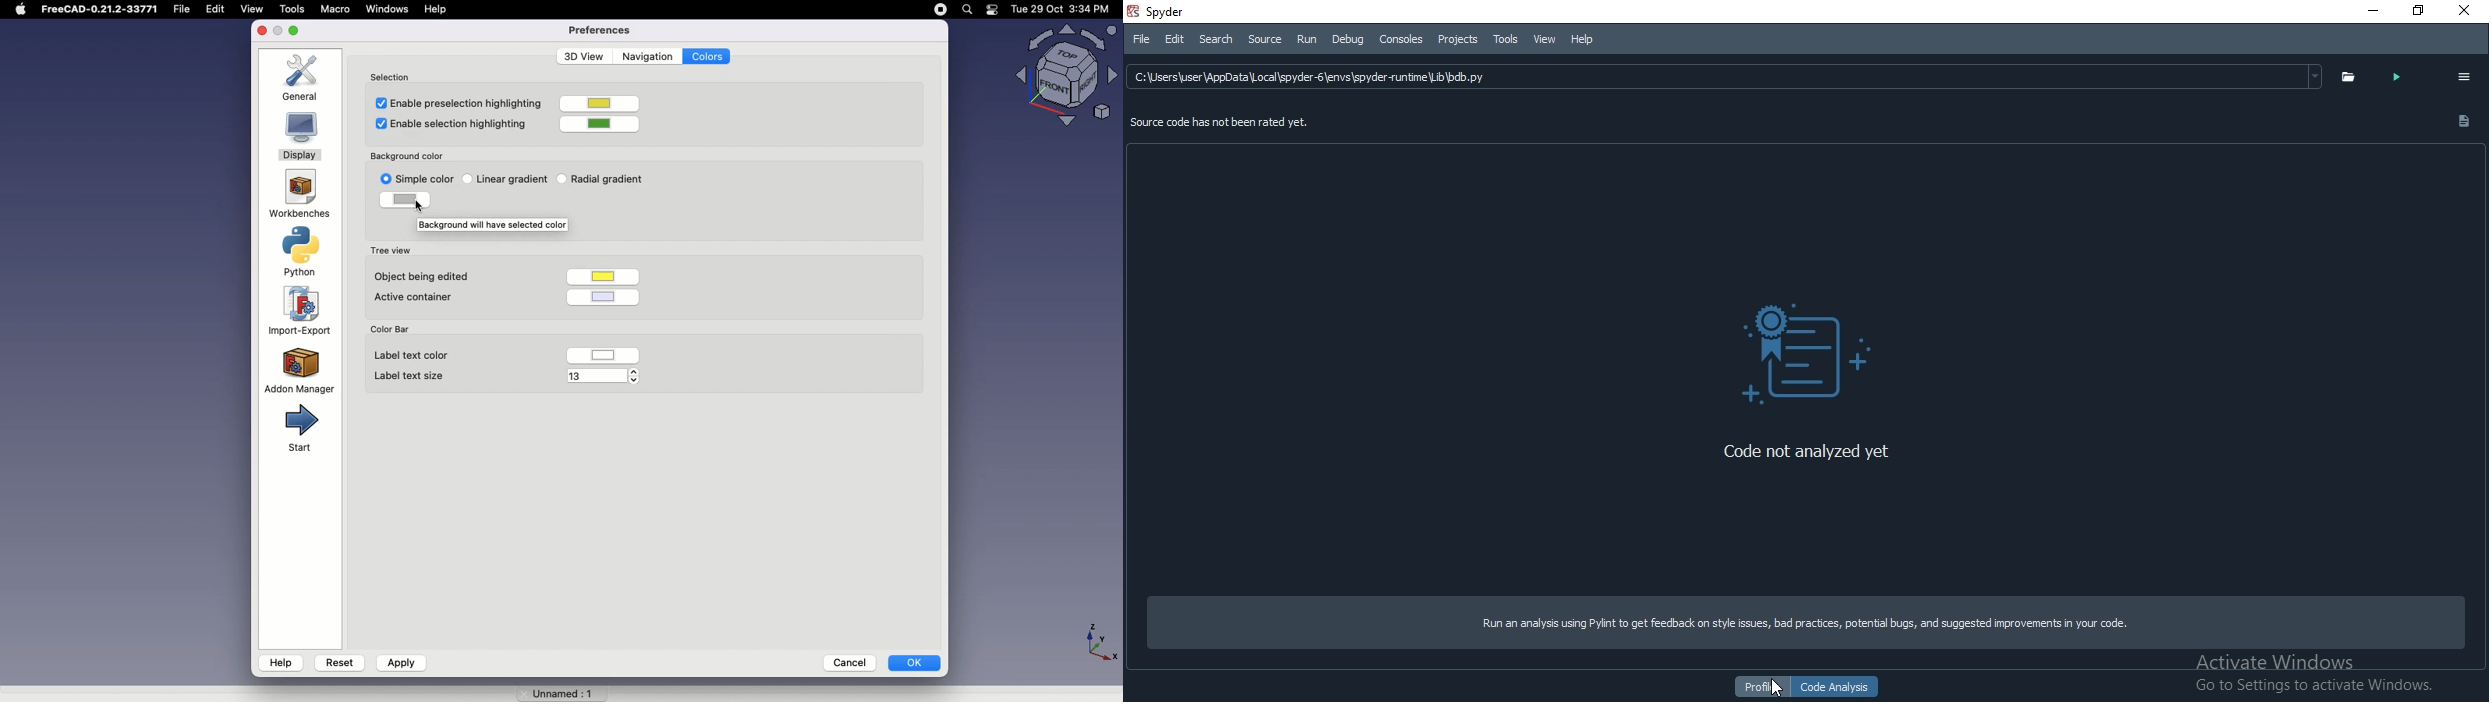 The image size is (2492, 728). I want to click on pause, so click(941, 9).